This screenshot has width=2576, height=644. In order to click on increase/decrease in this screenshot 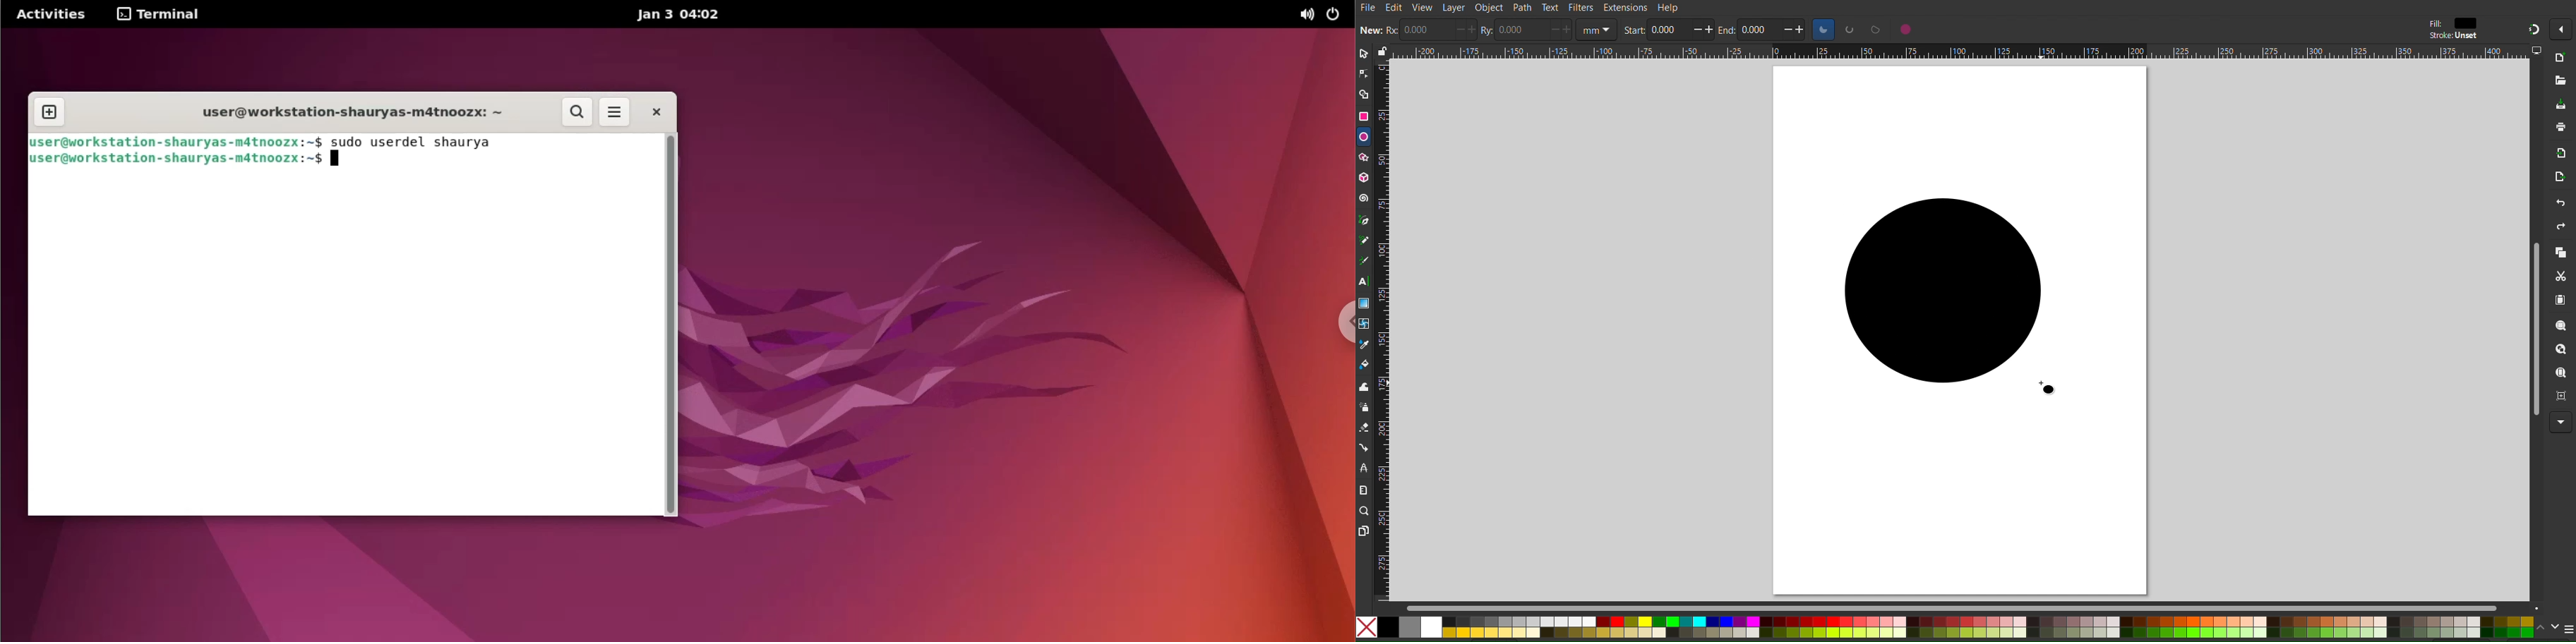, I will do `click(1465, 31)`.